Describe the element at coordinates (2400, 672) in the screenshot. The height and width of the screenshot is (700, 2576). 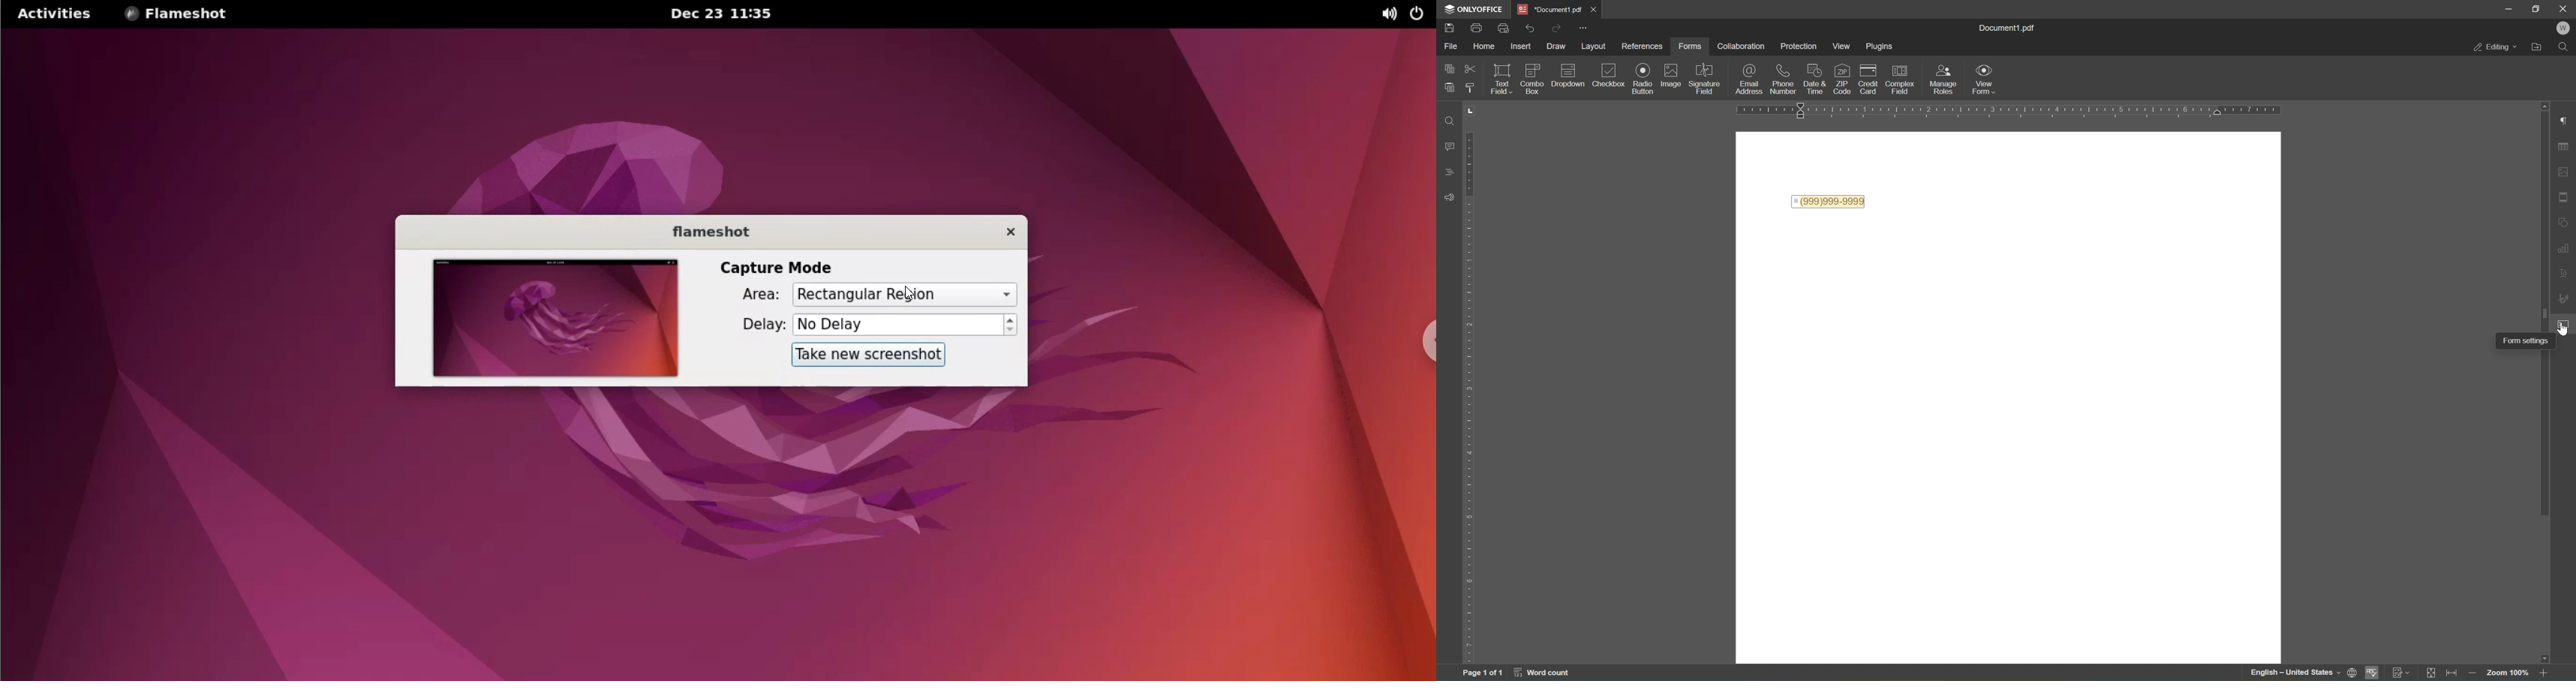
I see `track changes` at that location.